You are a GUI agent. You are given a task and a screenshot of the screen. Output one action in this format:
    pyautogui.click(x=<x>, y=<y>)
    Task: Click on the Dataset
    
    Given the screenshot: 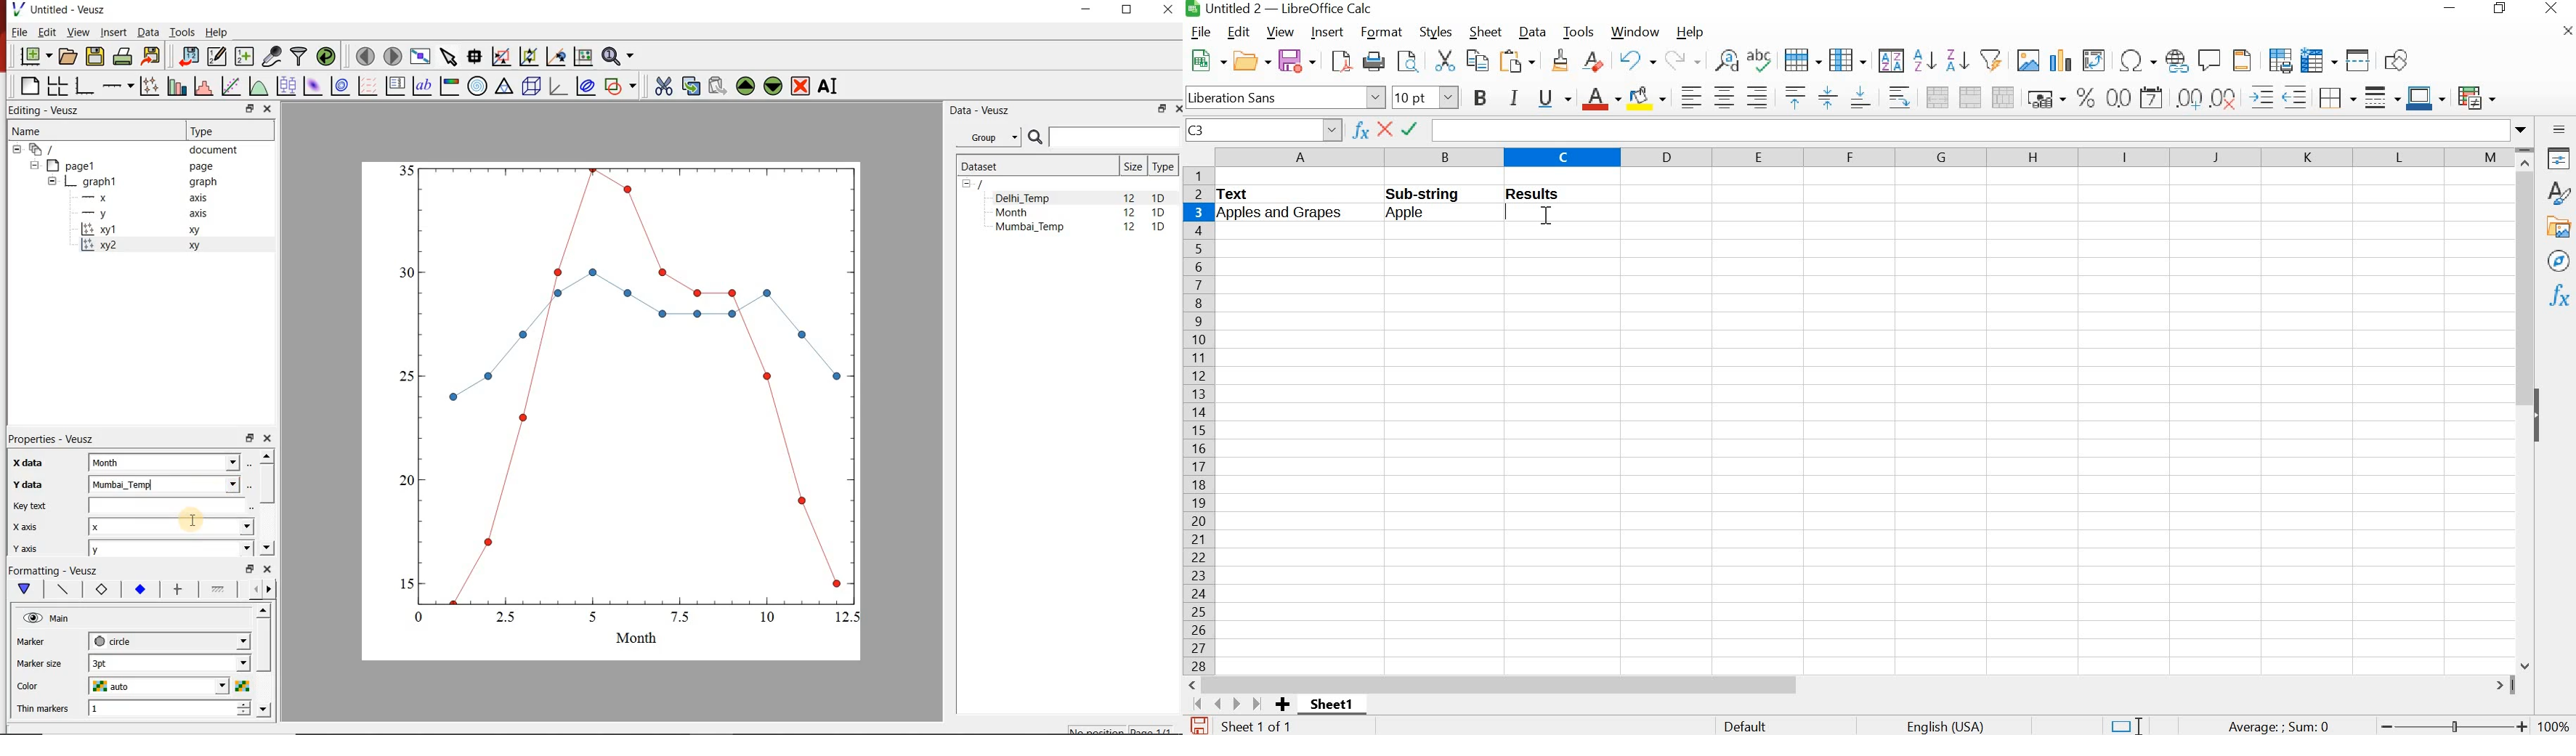 What is the action you would take?
    pyautogui.click(x=1034, y=166)
    